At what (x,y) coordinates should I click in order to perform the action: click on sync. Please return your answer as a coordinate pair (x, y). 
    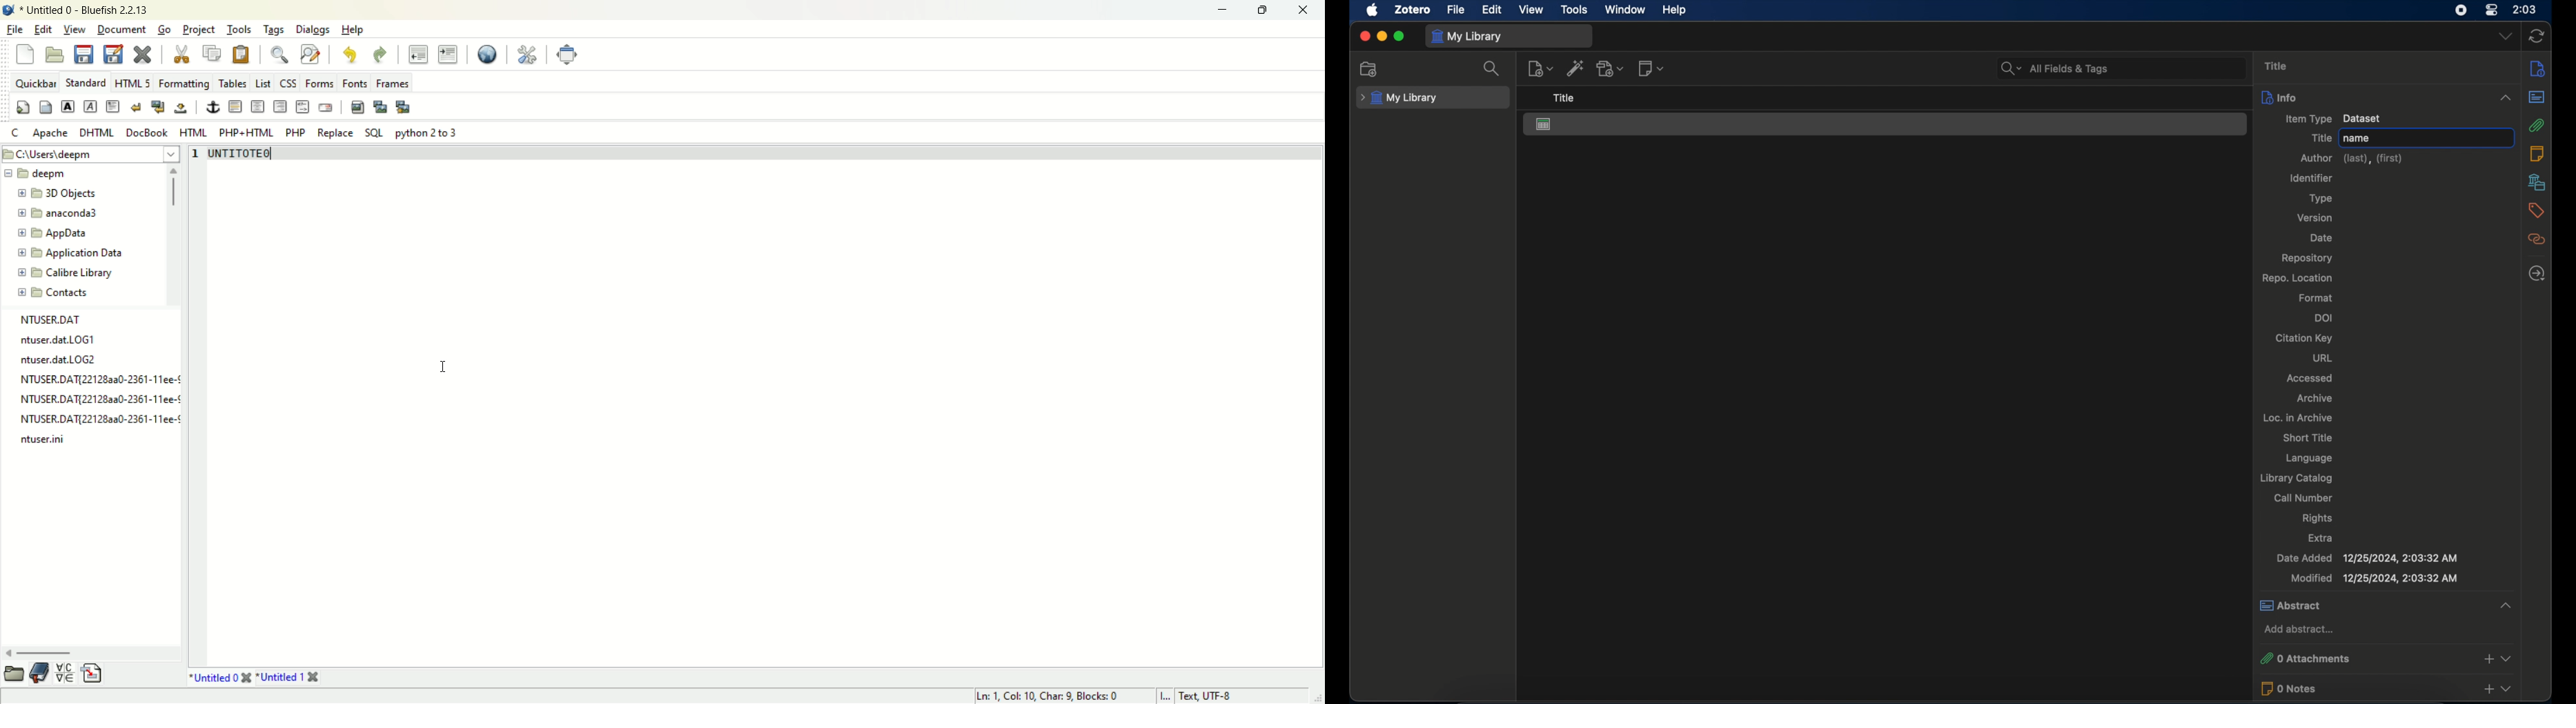
    Looking at the image, I should click on (2536, 37).